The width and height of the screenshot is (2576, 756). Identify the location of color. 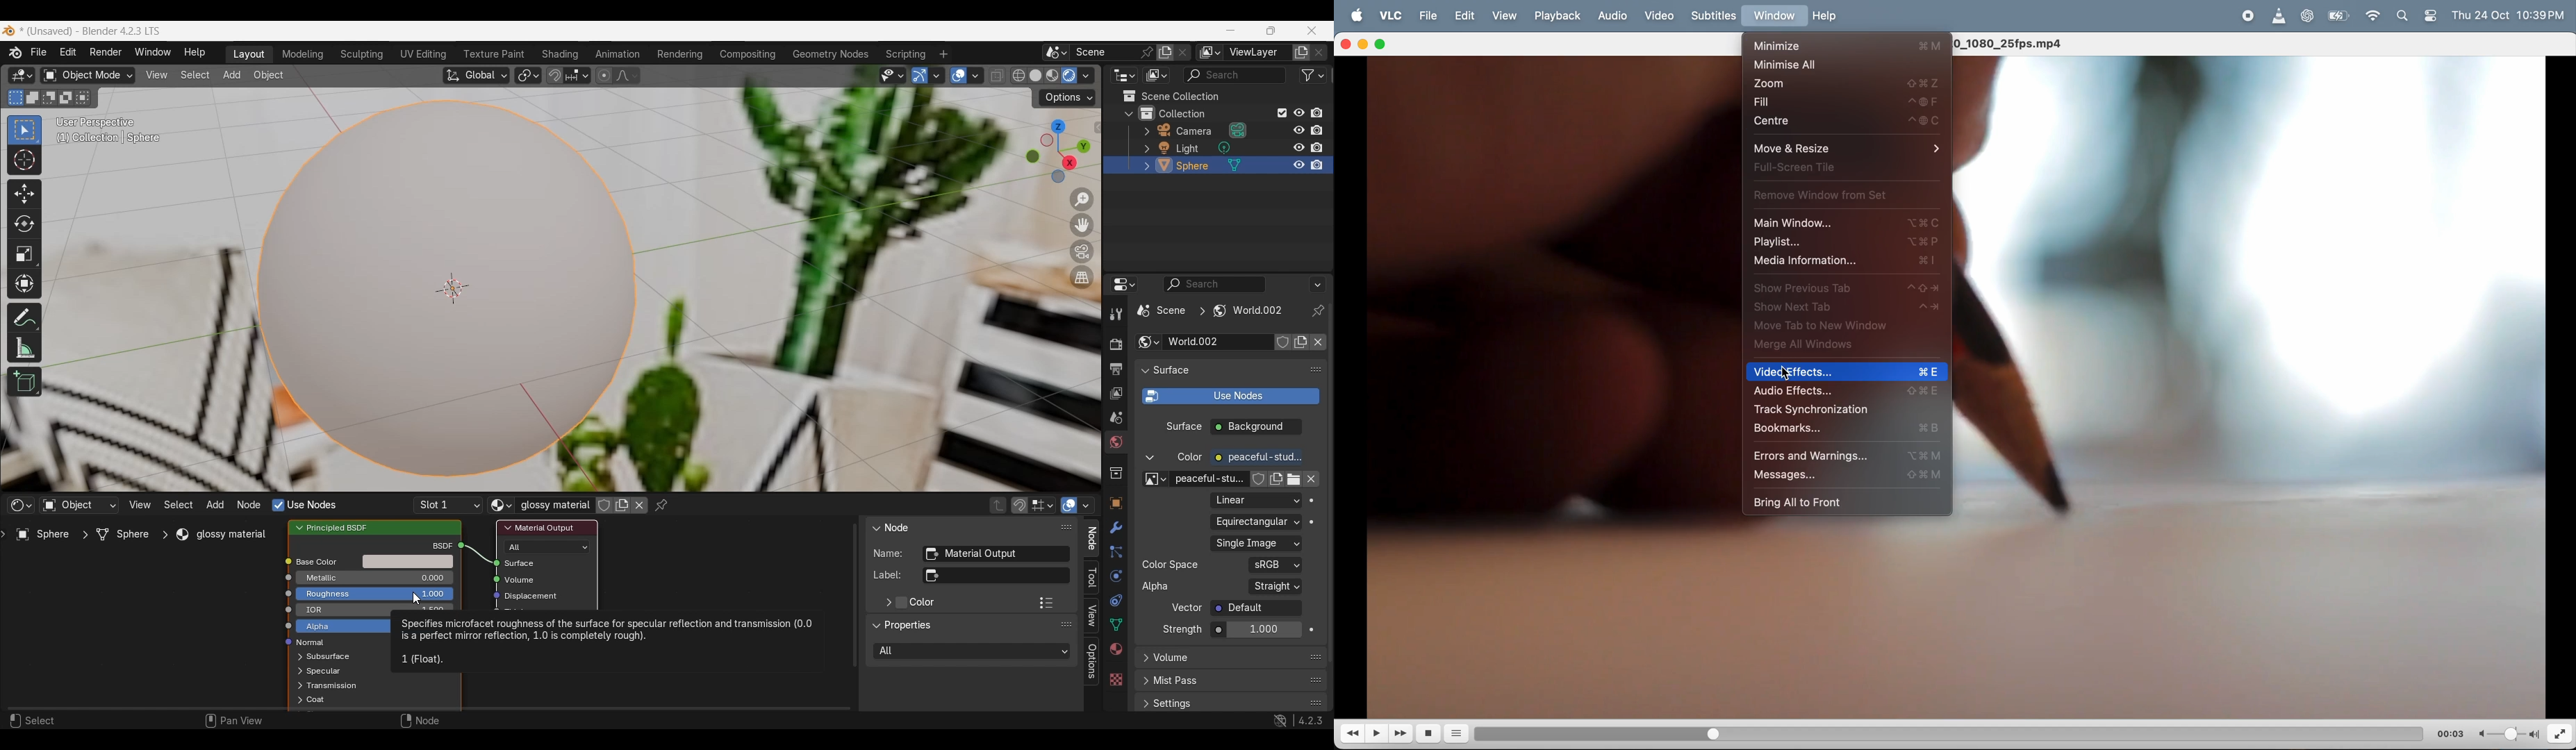
(1190, 458).